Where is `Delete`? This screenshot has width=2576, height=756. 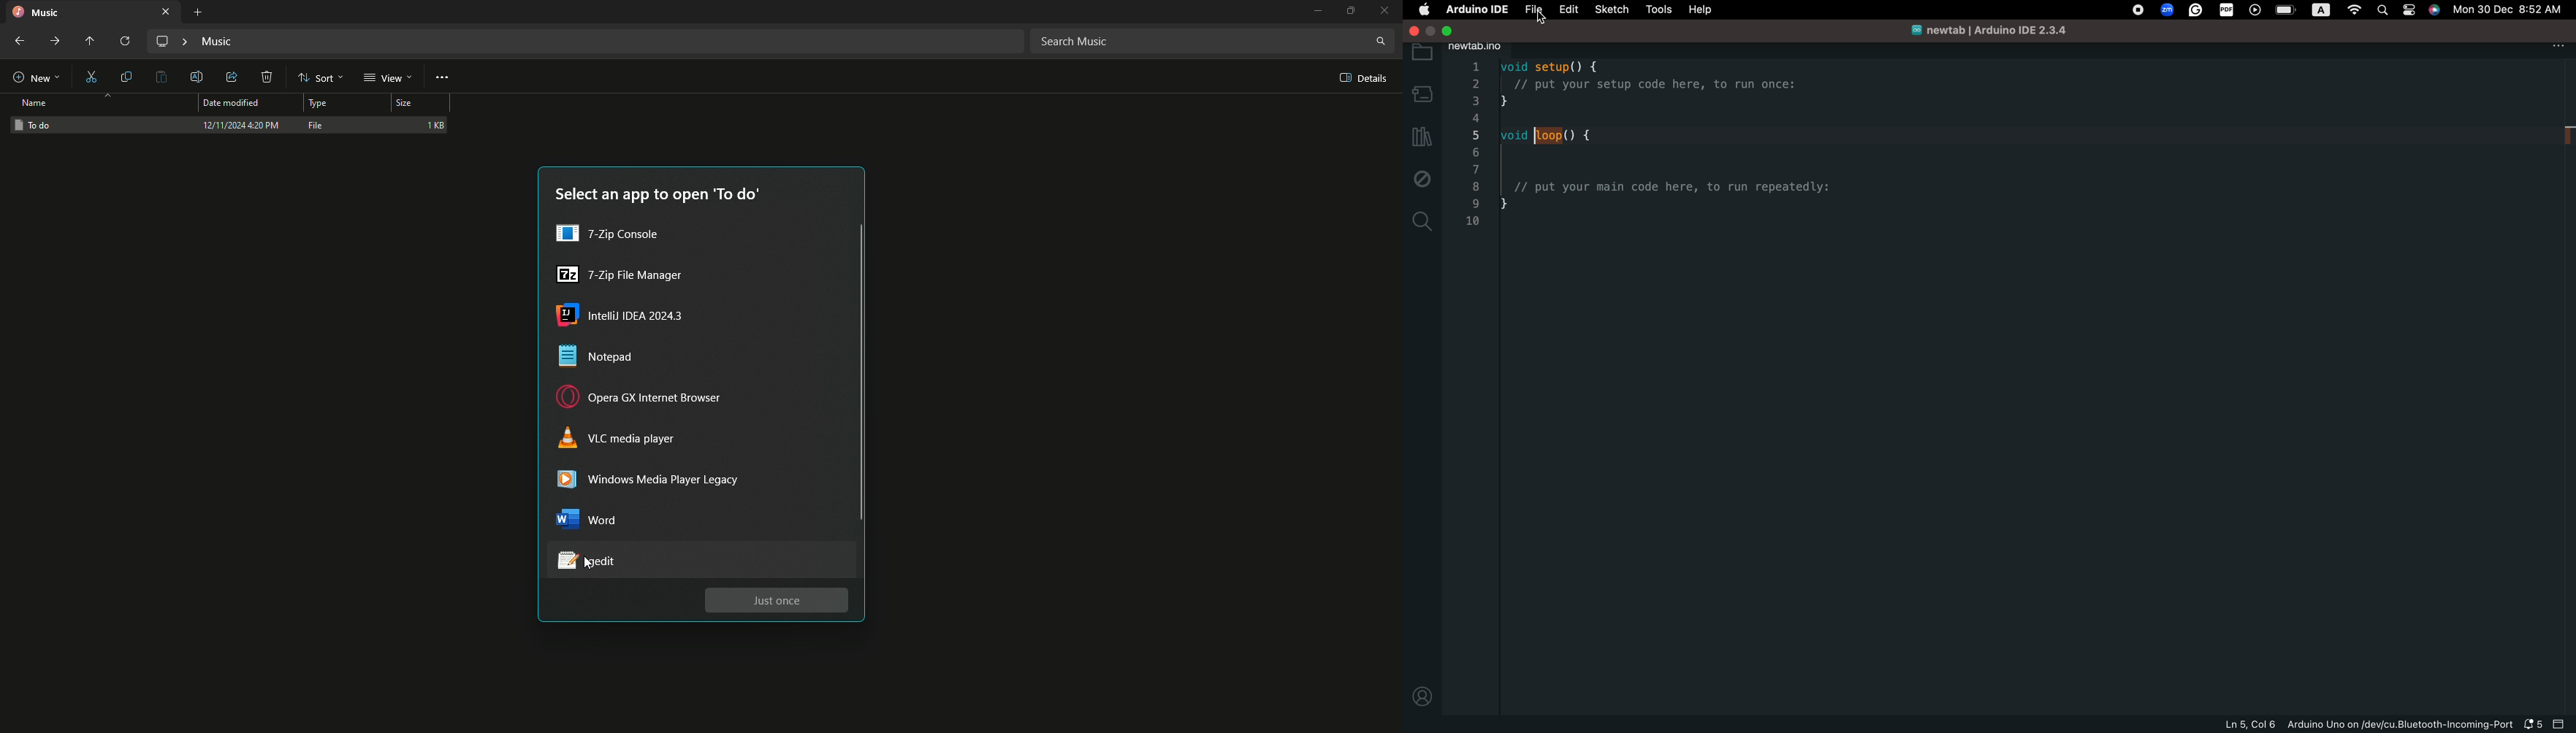 Delete is located at coordinates (269, 78).